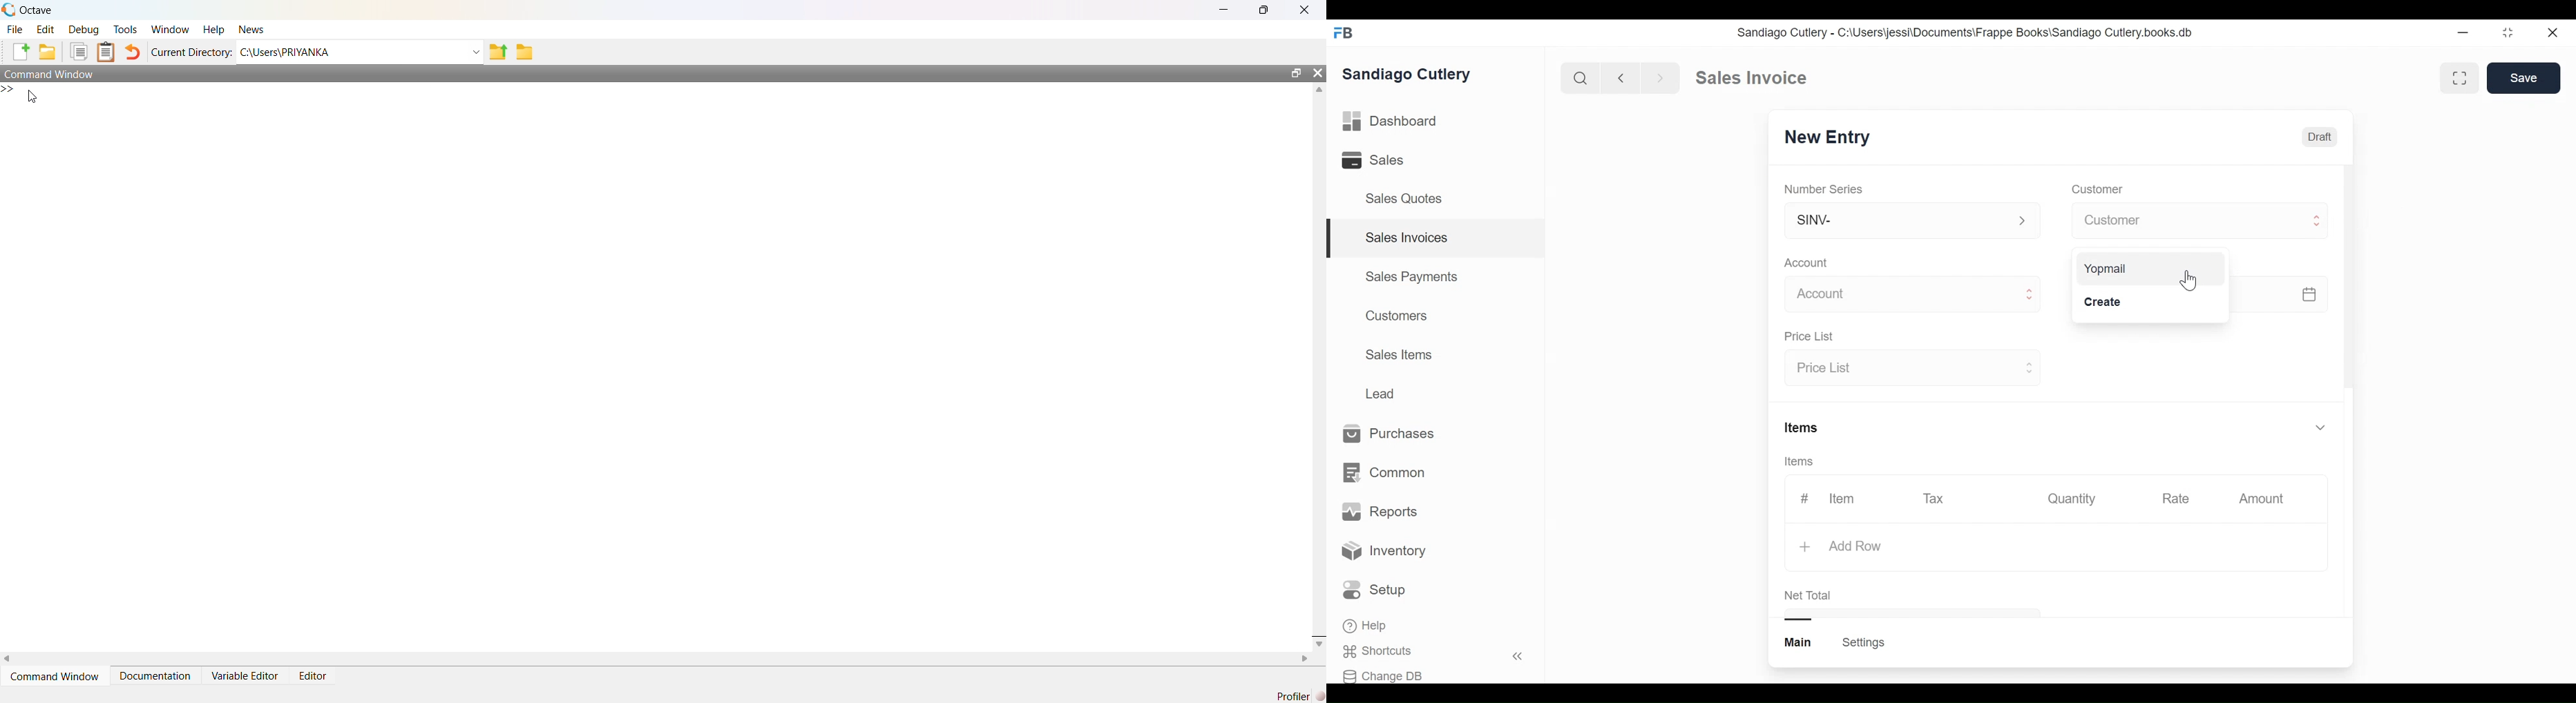 The image size is (2576, 728). What do you see at coordinates (2188, 281) in the screenshot?
I see `cursor` at bounding box center [2188, 281].